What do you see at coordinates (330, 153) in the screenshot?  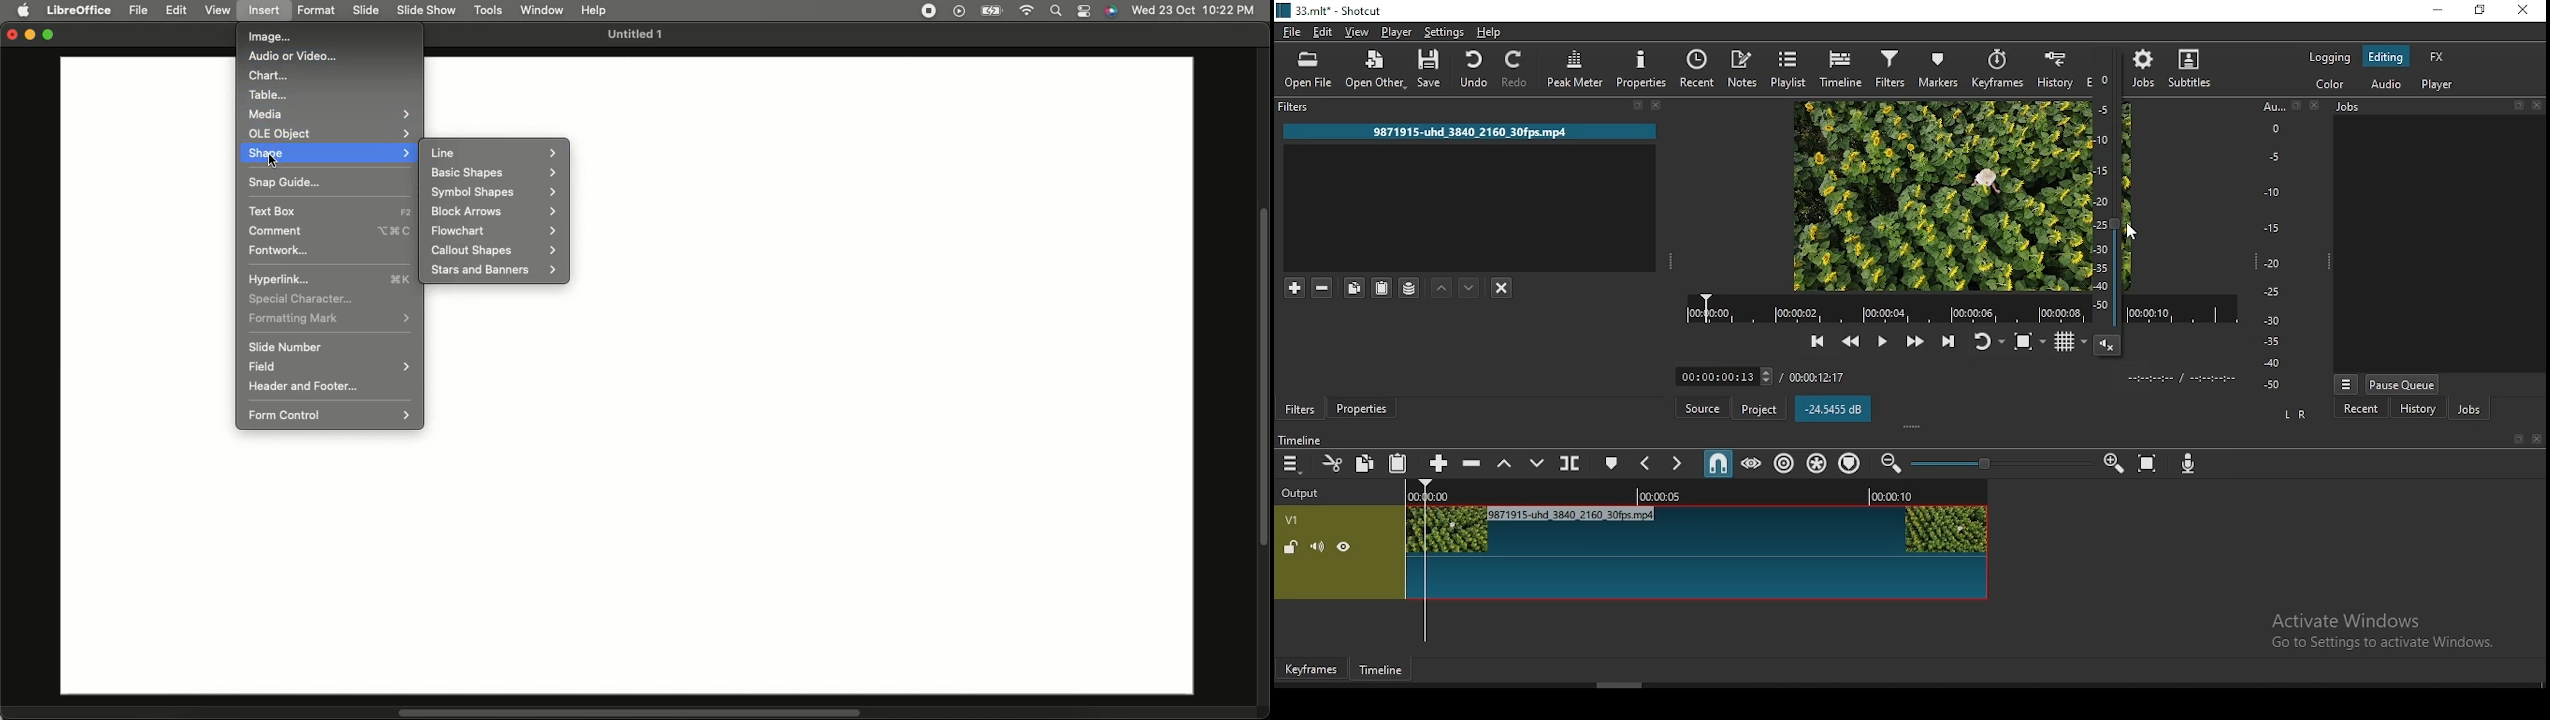 I see `Shape` at bounding box center [330, 153].